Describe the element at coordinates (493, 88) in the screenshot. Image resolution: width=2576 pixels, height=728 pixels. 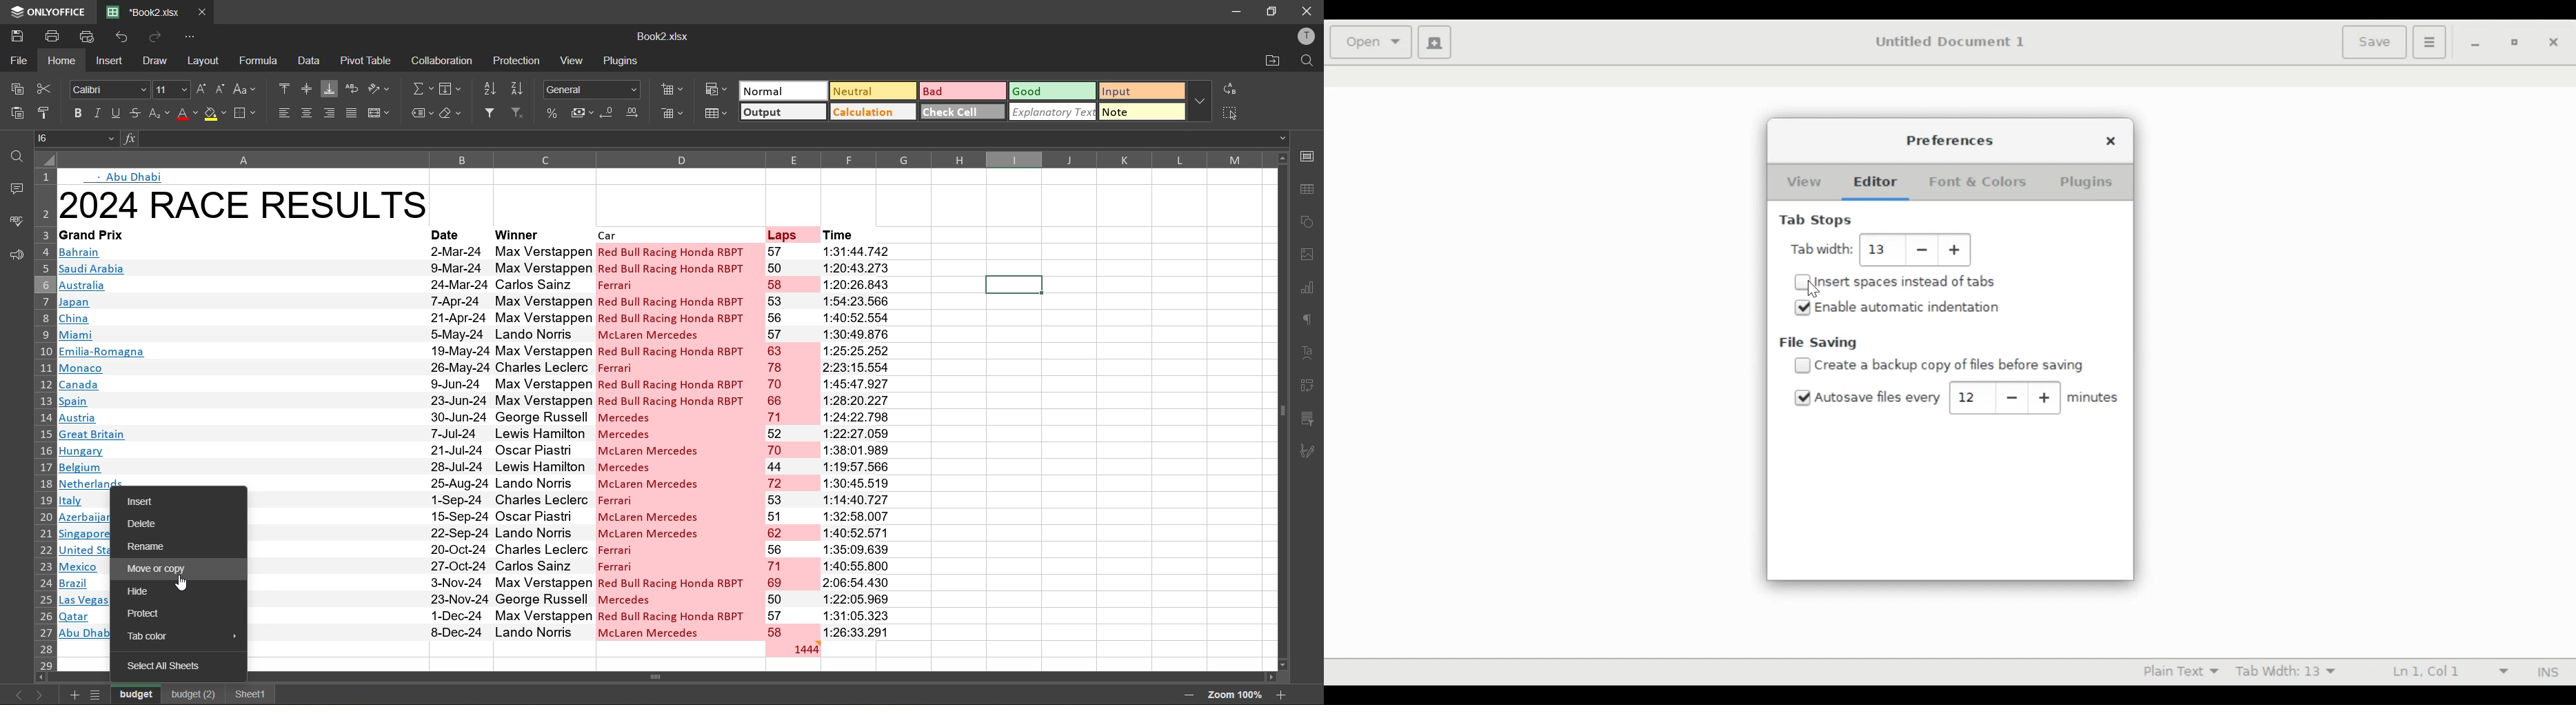
I see `sort ascending` at that location.